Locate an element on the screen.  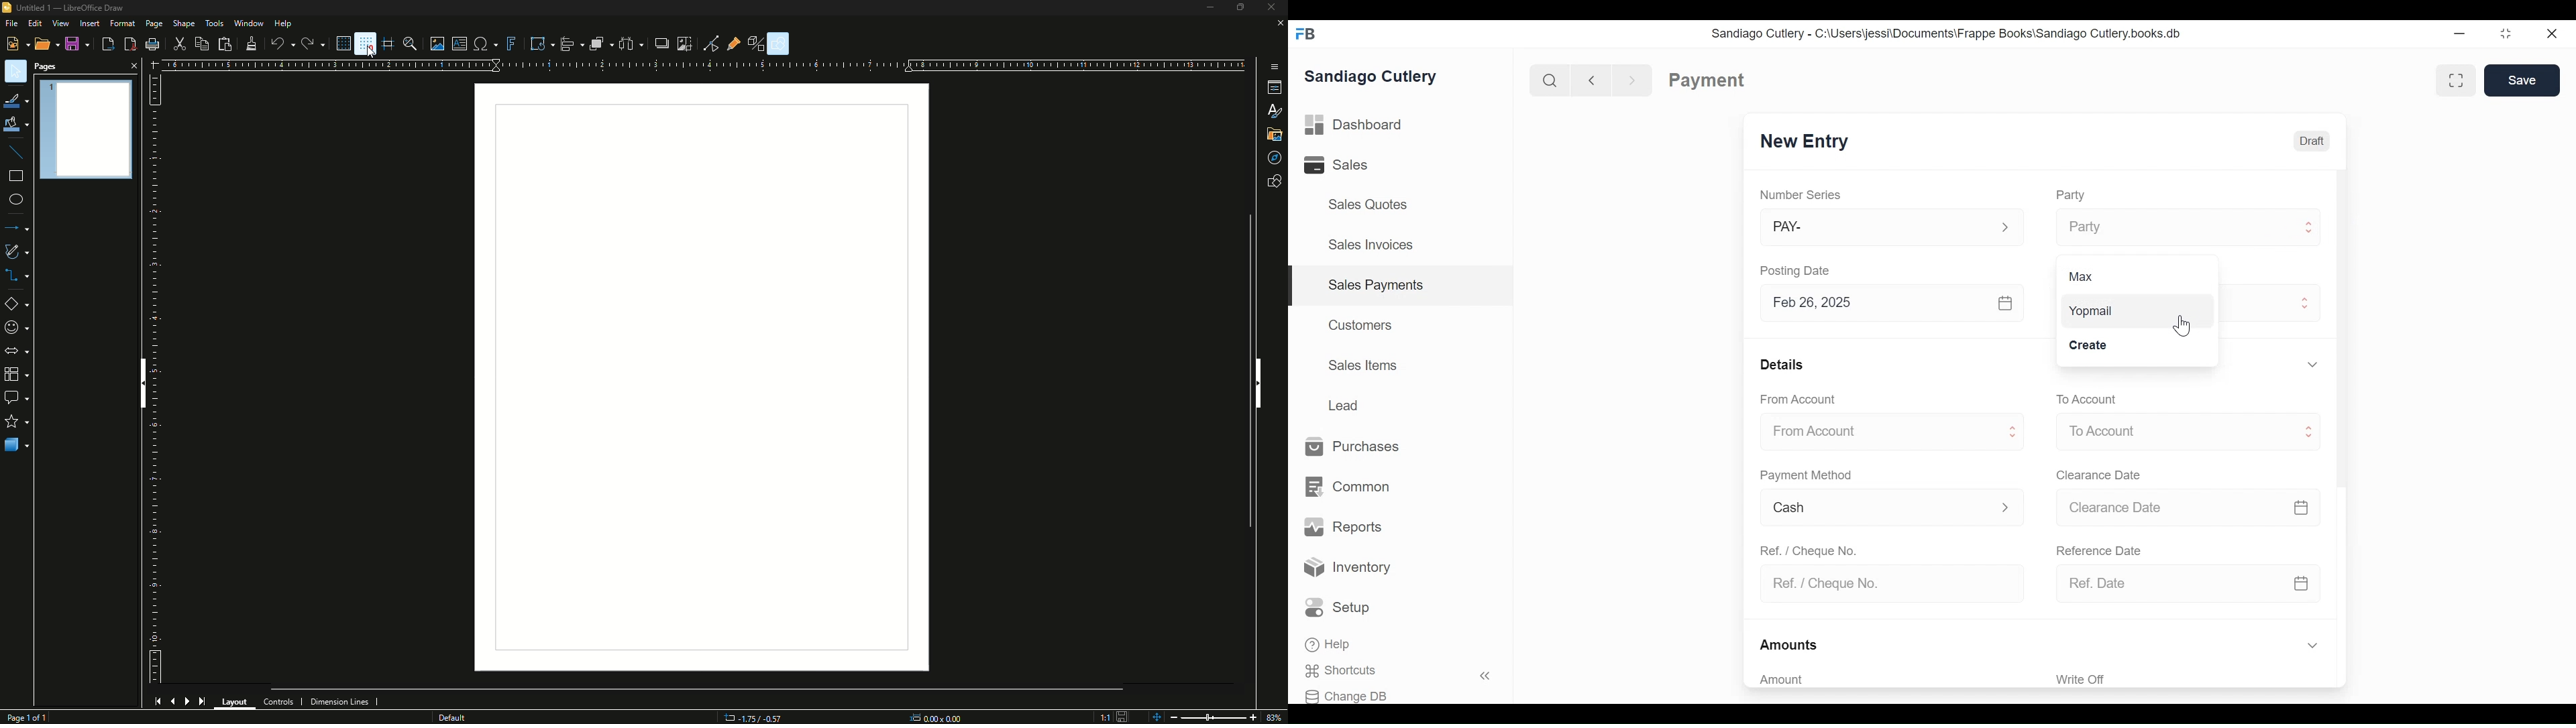
Sales Invoices is located at coordinates (1371, 246).